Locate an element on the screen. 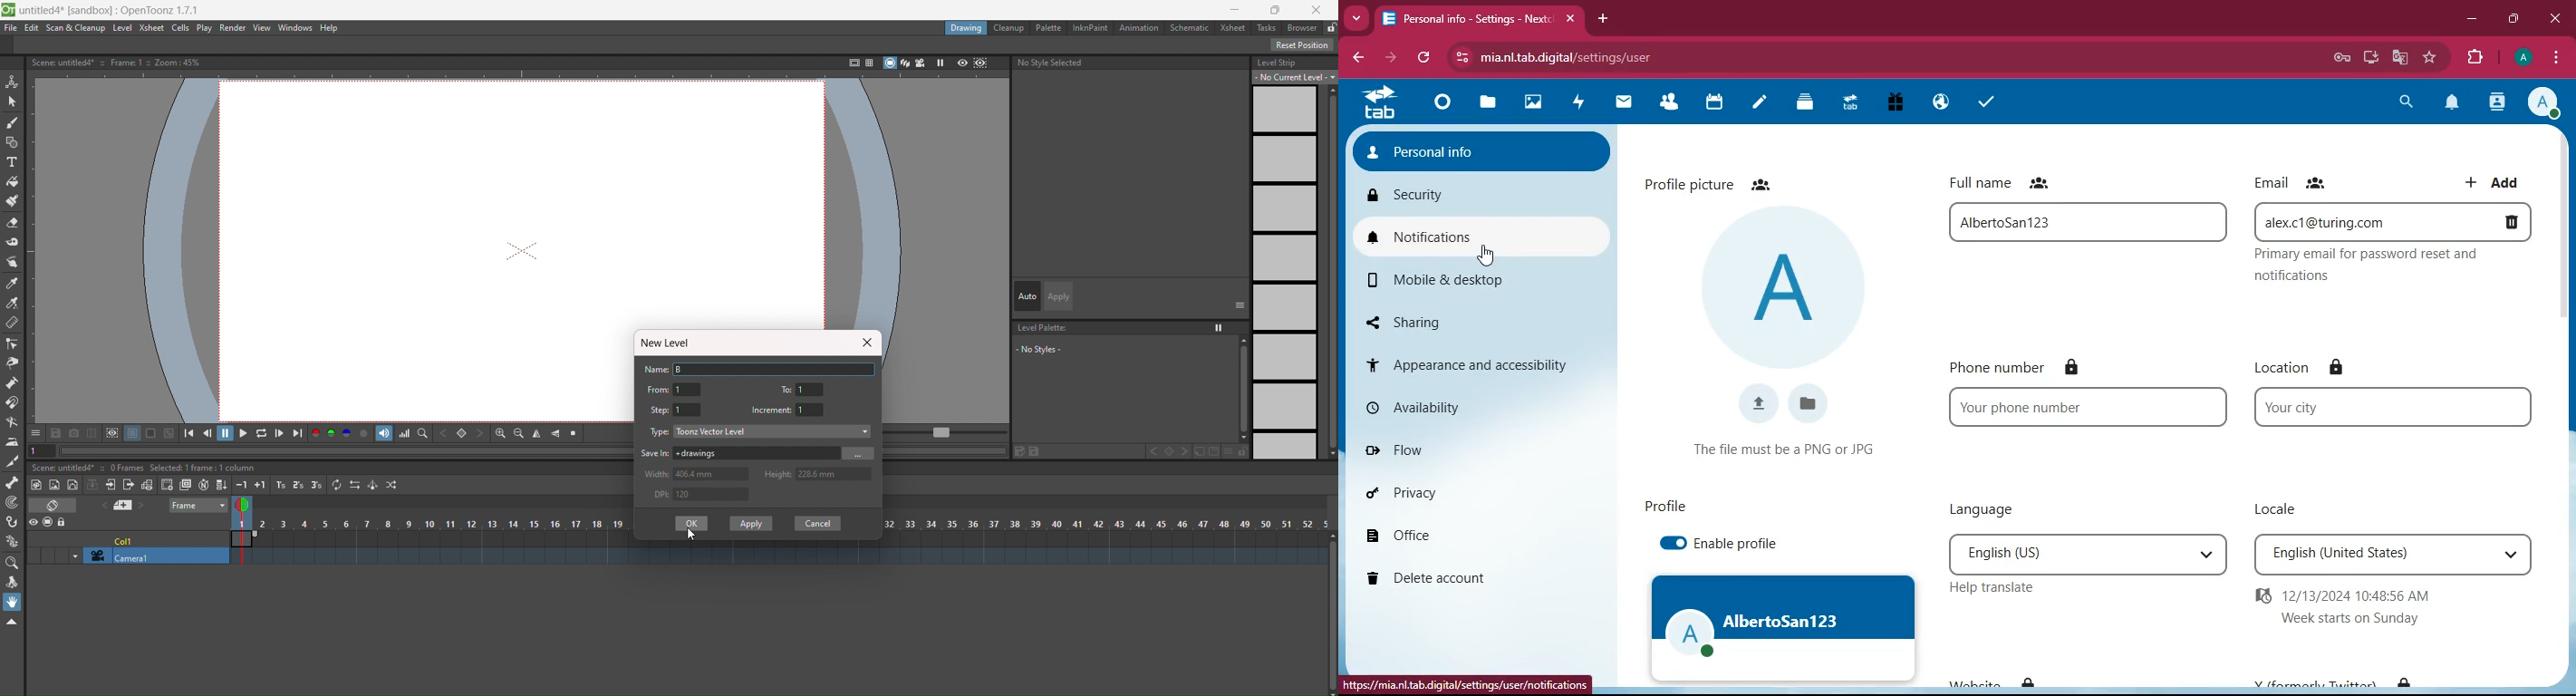  Friends is located at coordinates (1766, 185).